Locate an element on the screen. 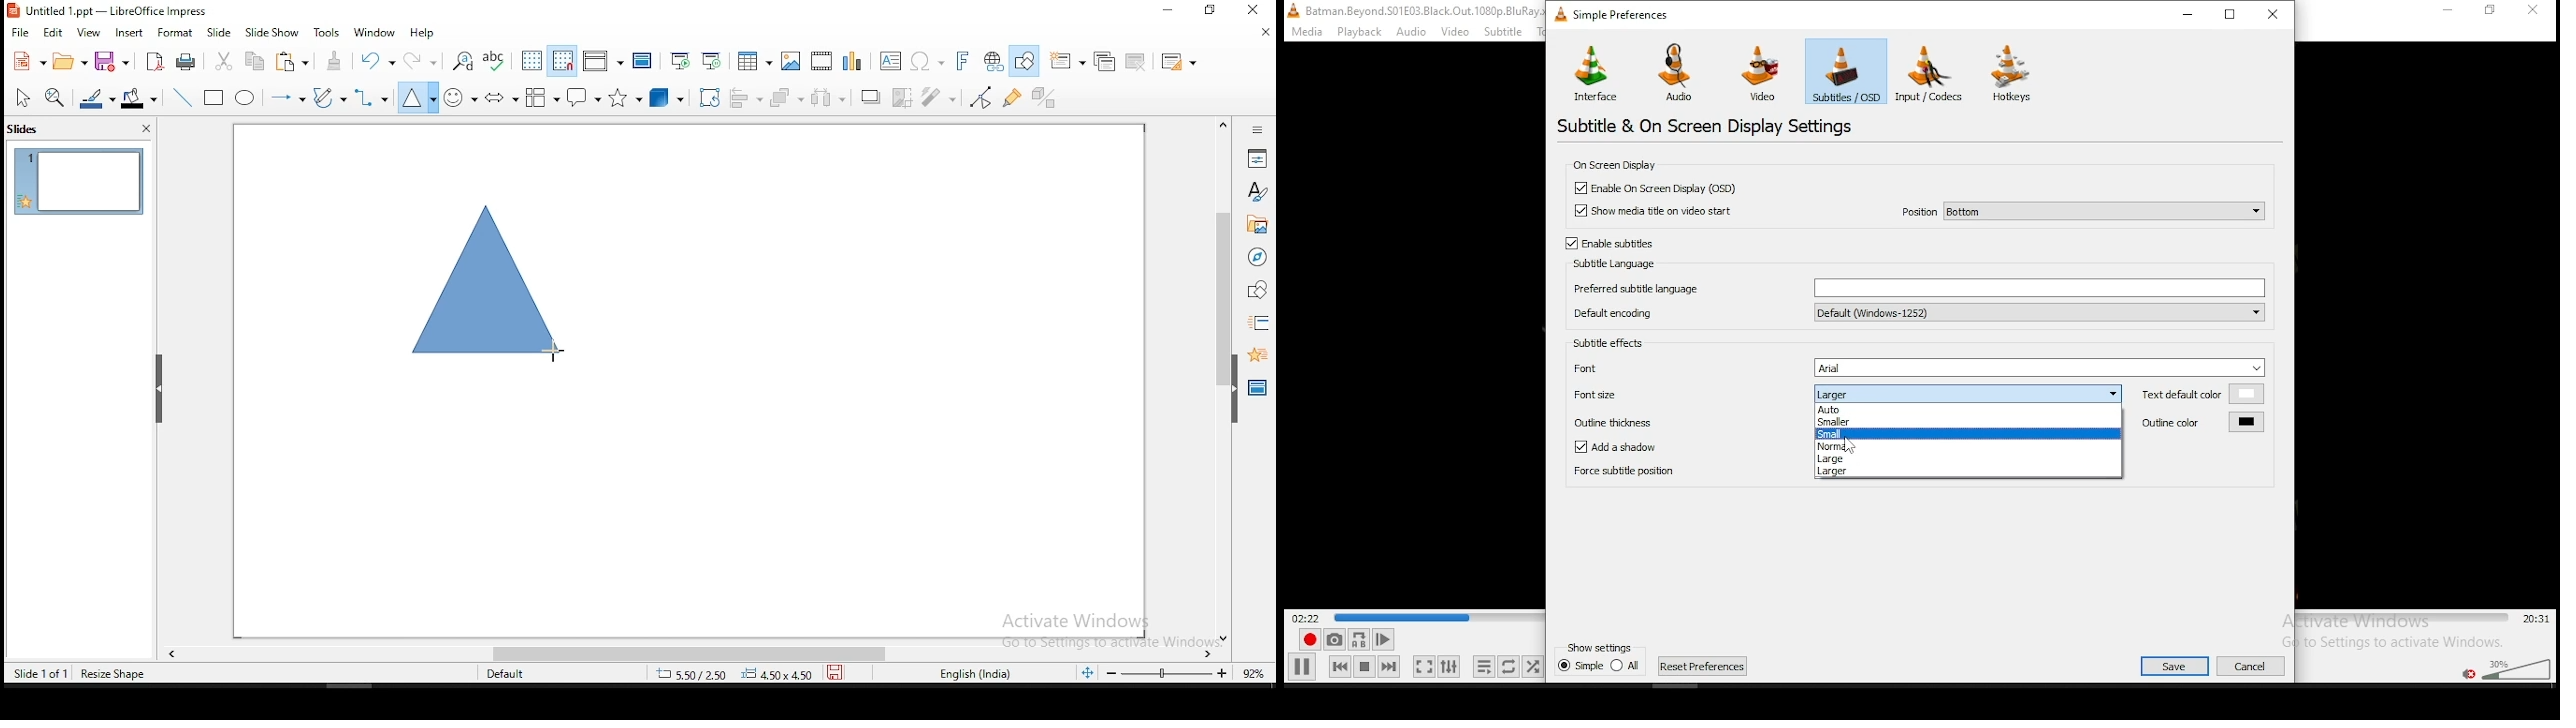 The image size is (2576, 728). small is located at coordinates (1970, 433).